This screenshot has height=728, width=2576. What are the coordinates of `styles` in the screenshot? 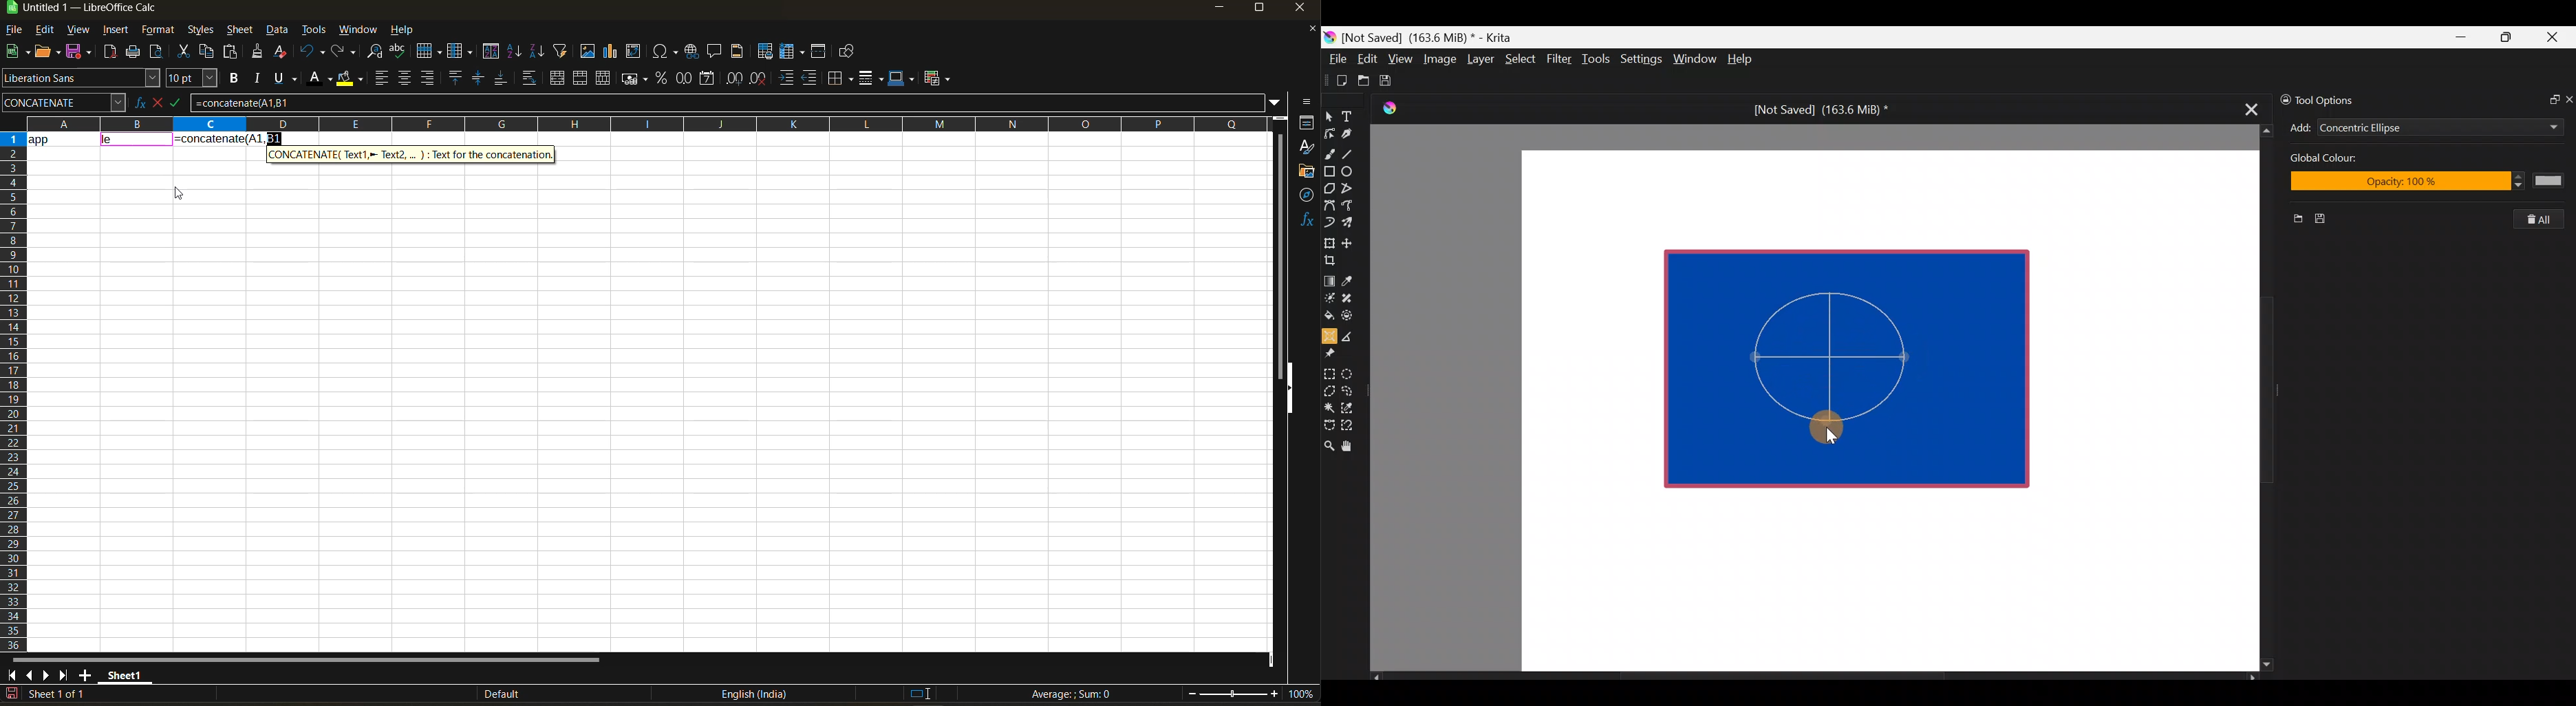 It's located at (199, 31).